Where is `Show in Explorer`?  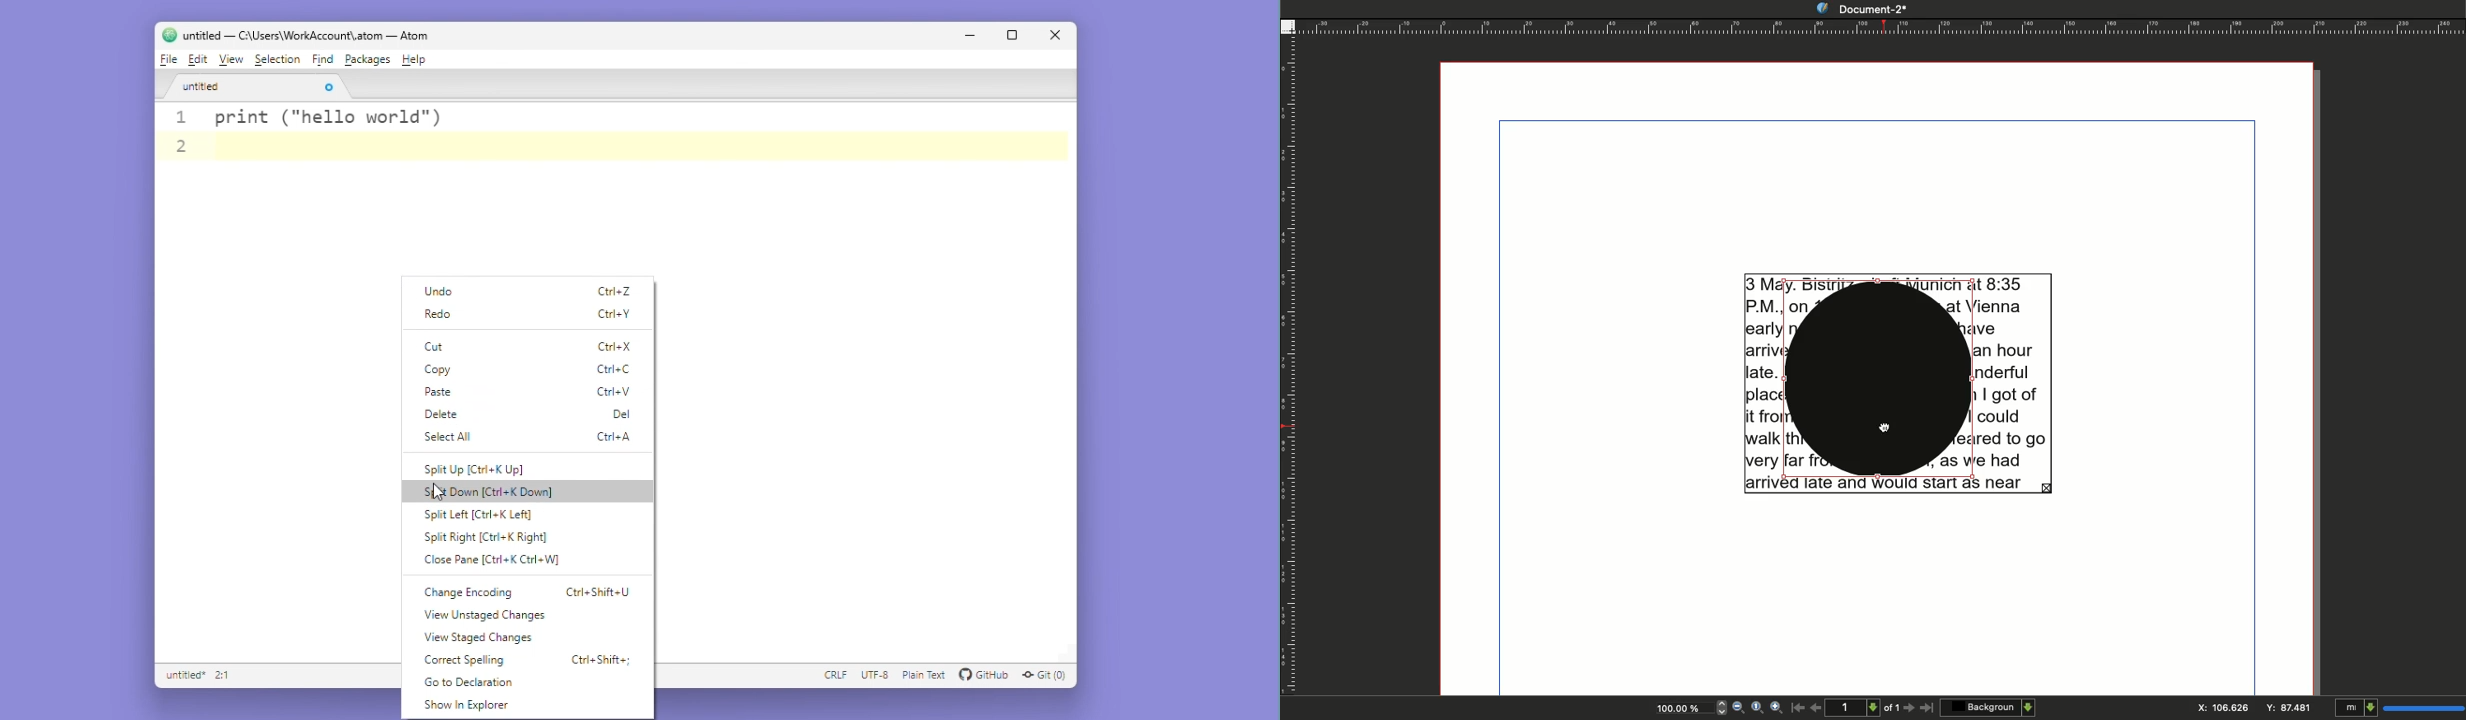 Show in Explorer is located at coordinates (482, 706).